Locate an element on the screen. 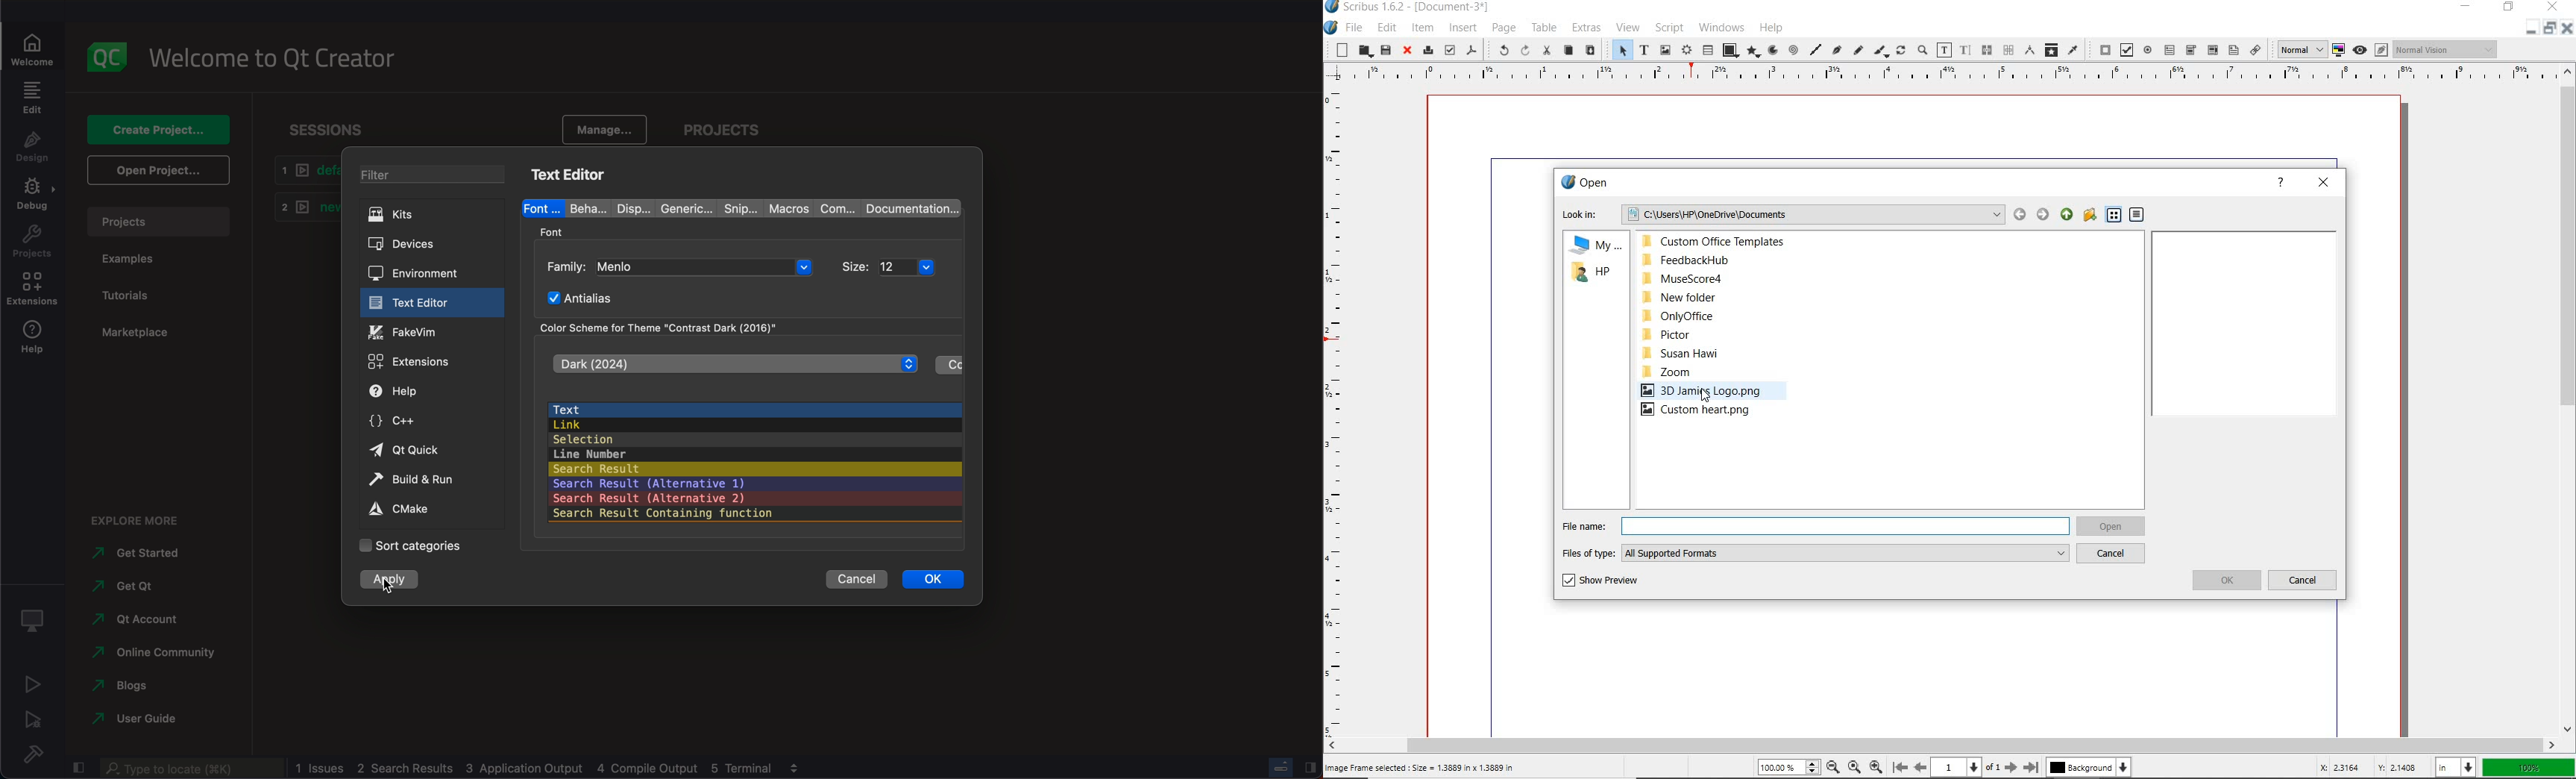  EXTRAS is located at coordinates (1586, 28).